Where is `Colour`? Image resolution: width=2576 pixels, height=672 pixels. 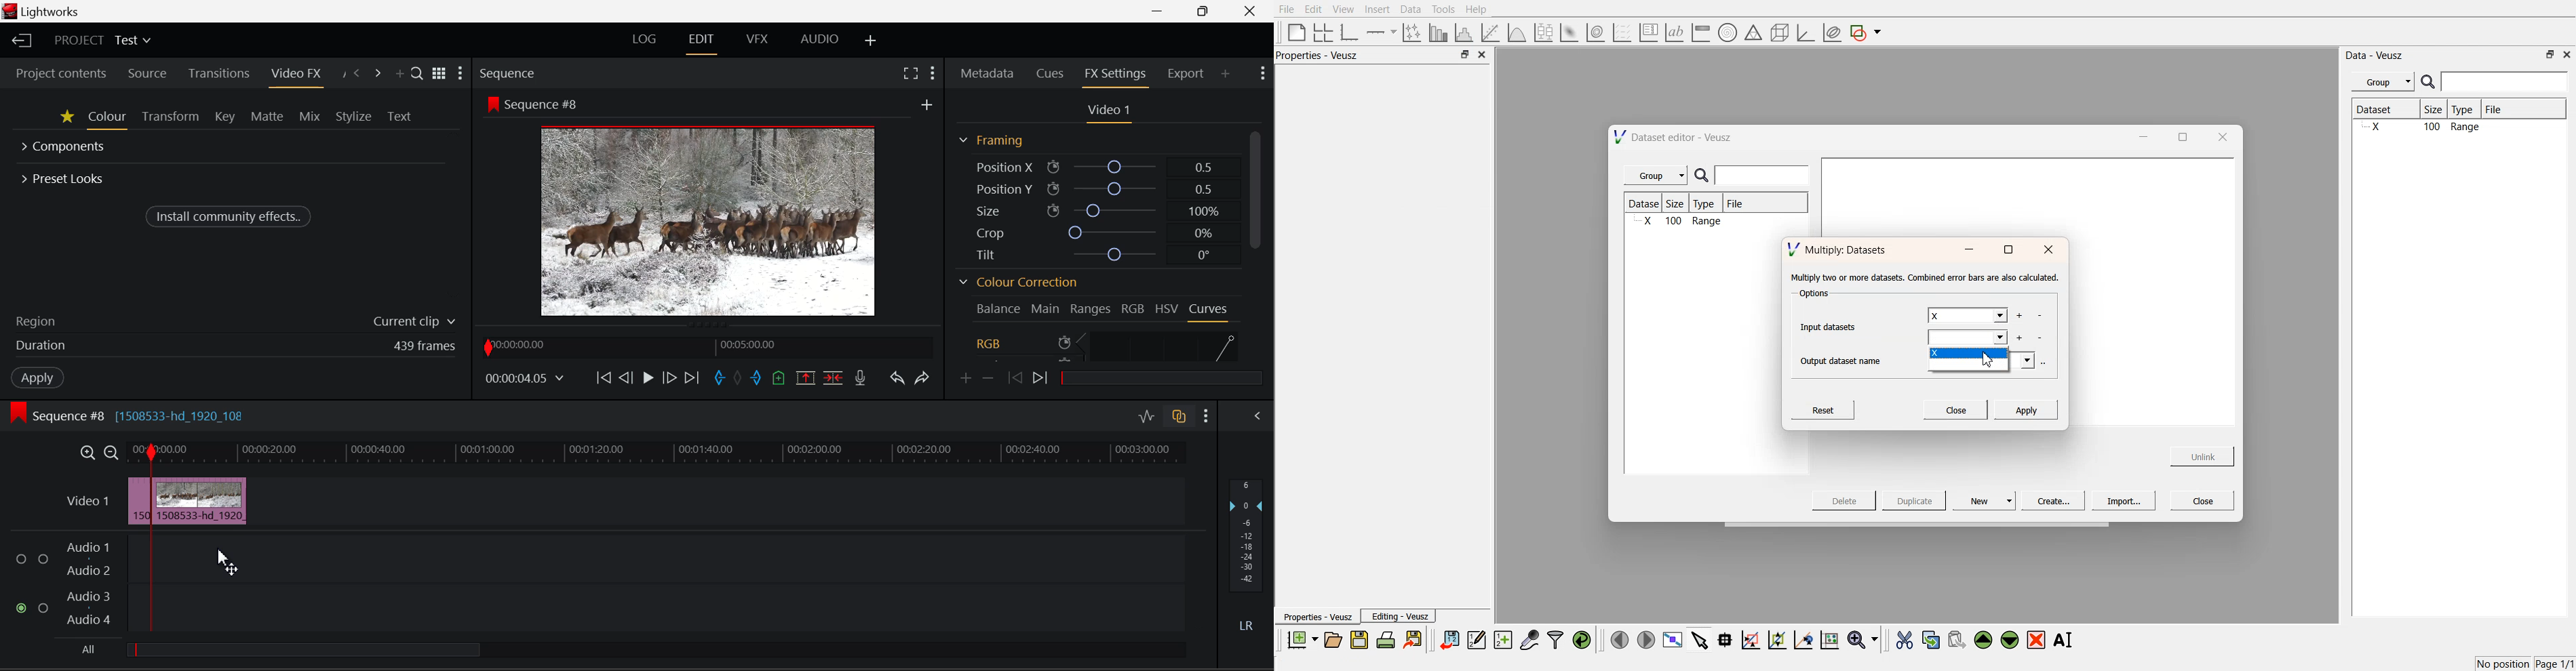
Colour is located at coordinates (107, 119).